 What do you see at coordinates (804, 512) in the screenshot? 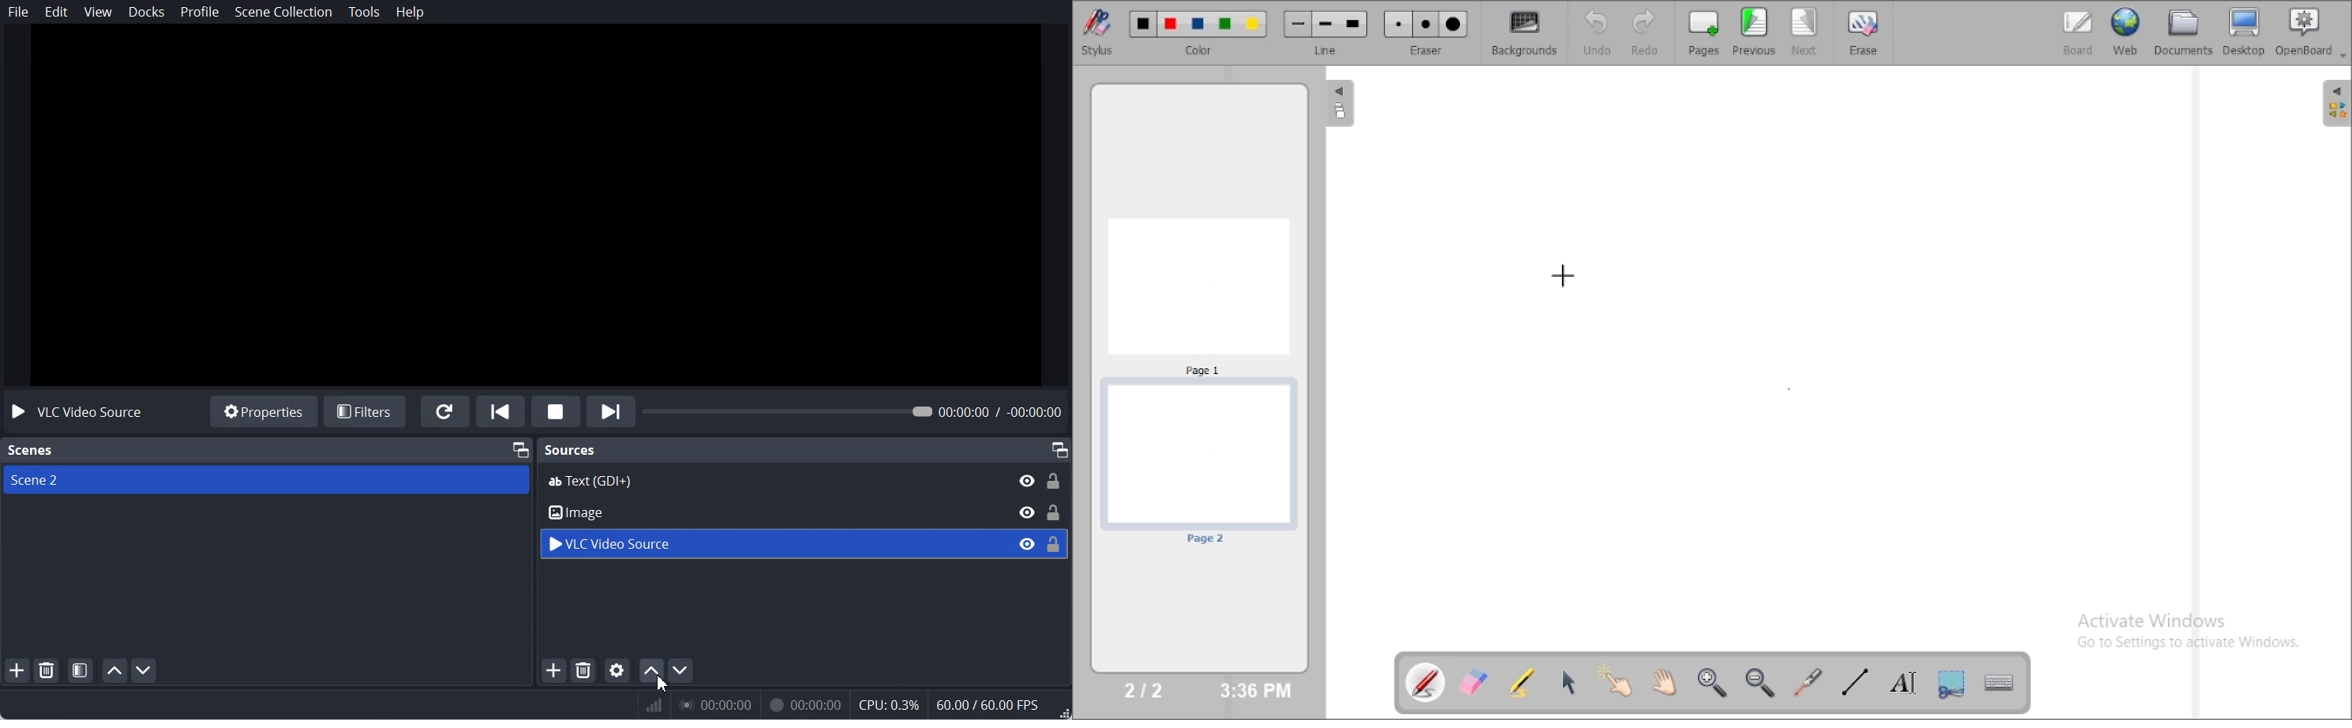
I see `Image` at bounding box center [804, 512].